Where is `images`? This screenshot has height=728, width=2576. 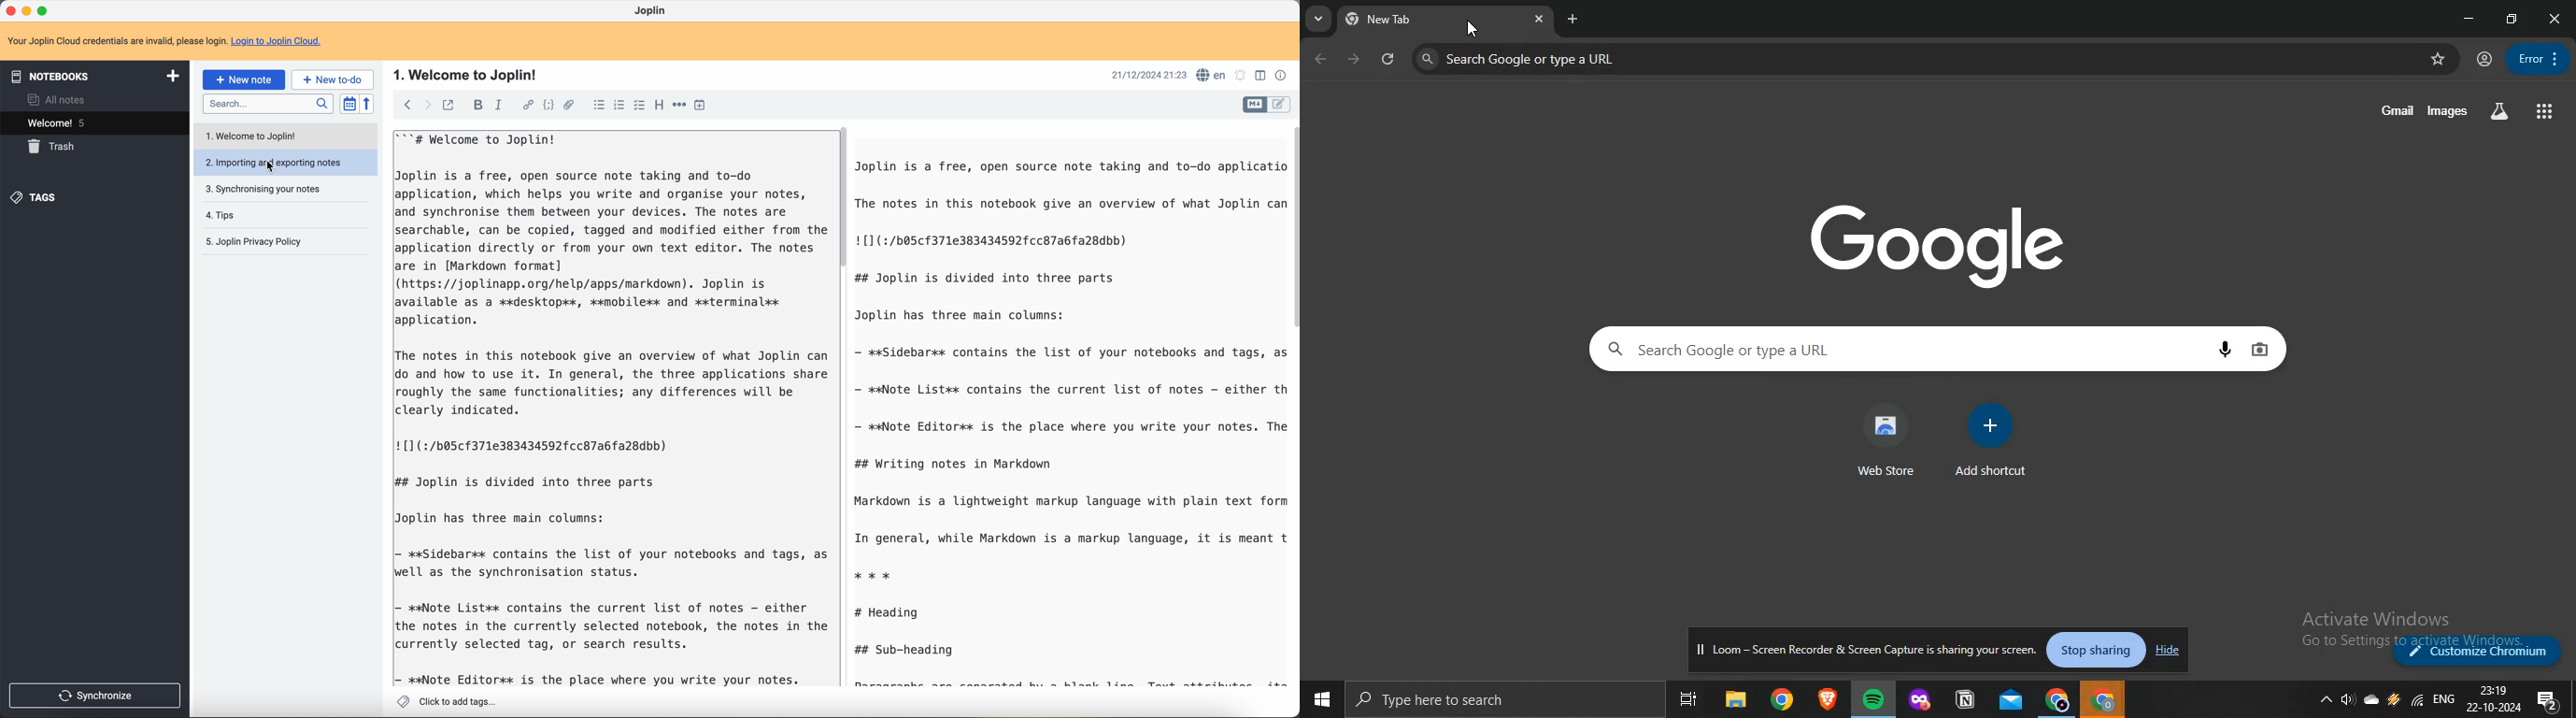
images is located at coordinates (2449, 112).